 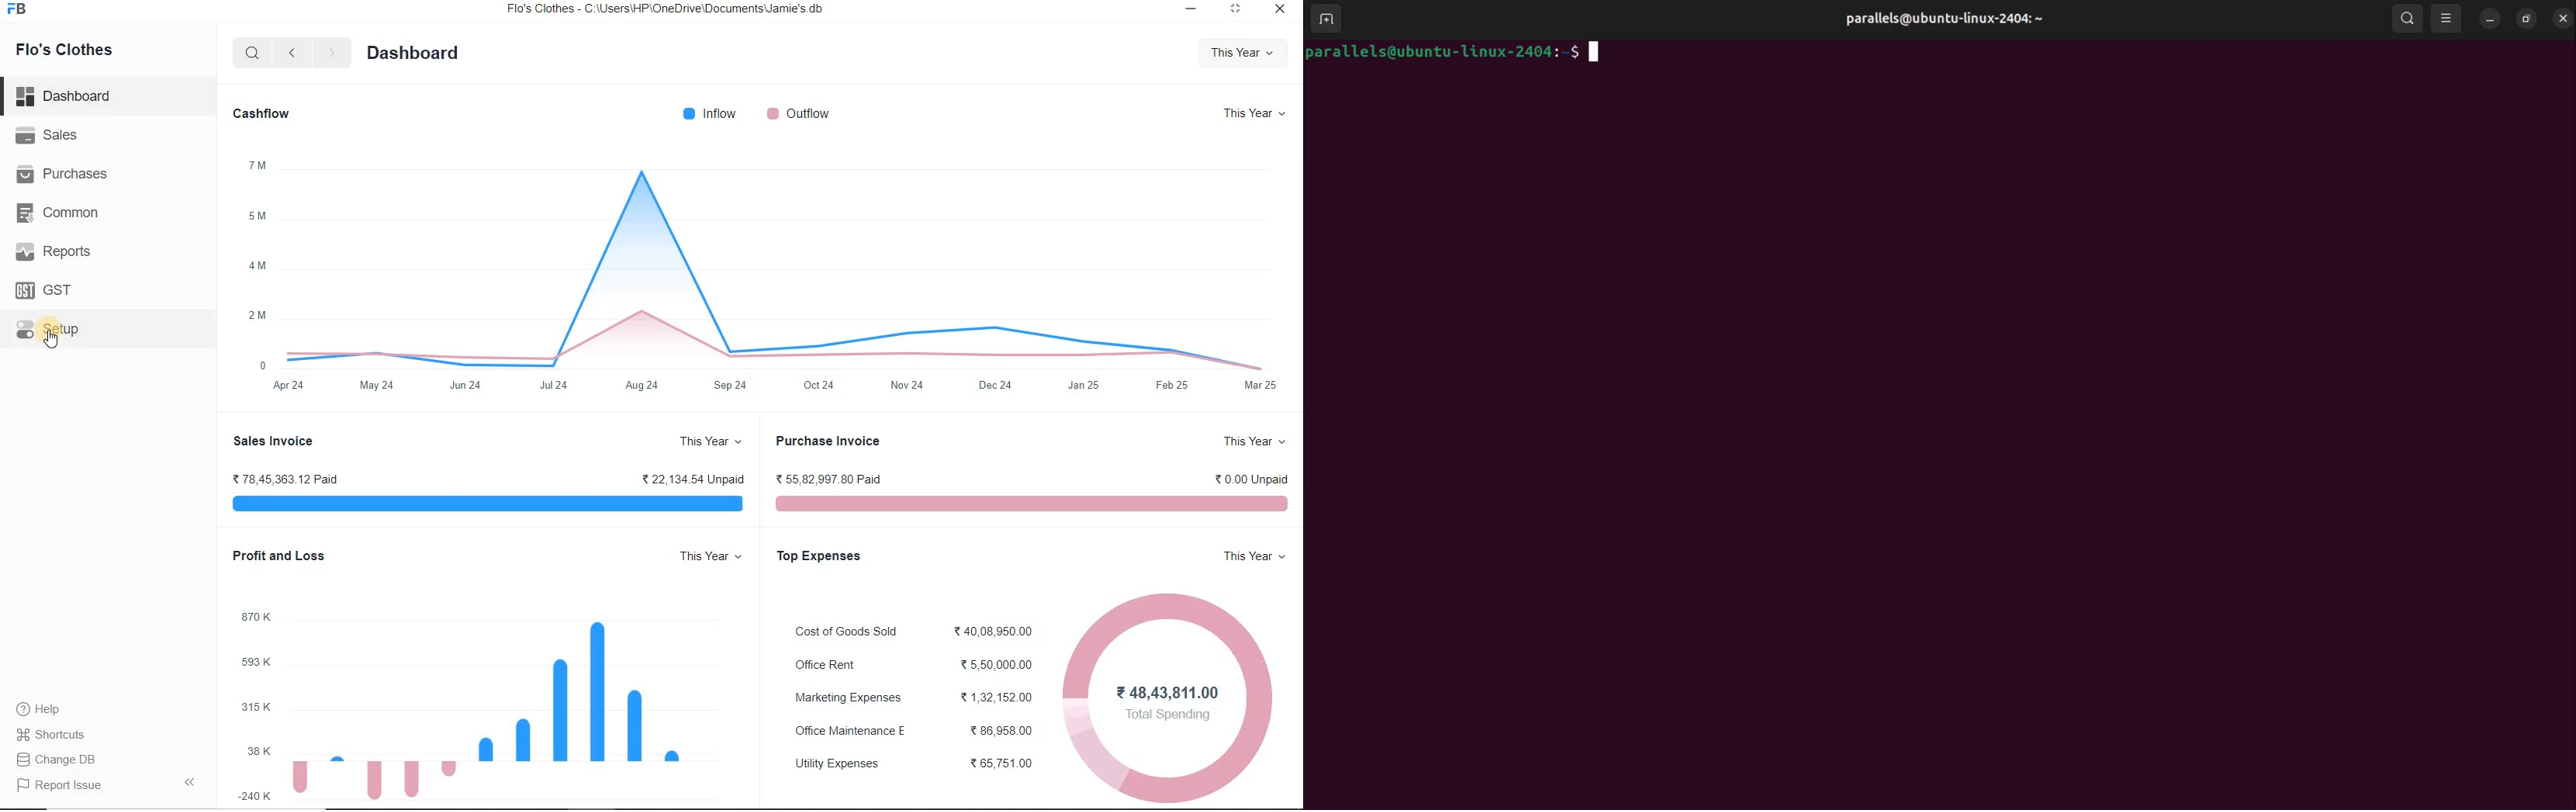 What do you see at coordinates (991, 629) in the screenshot?
I see `40,08,950.00` at bounding box center [991, 629].